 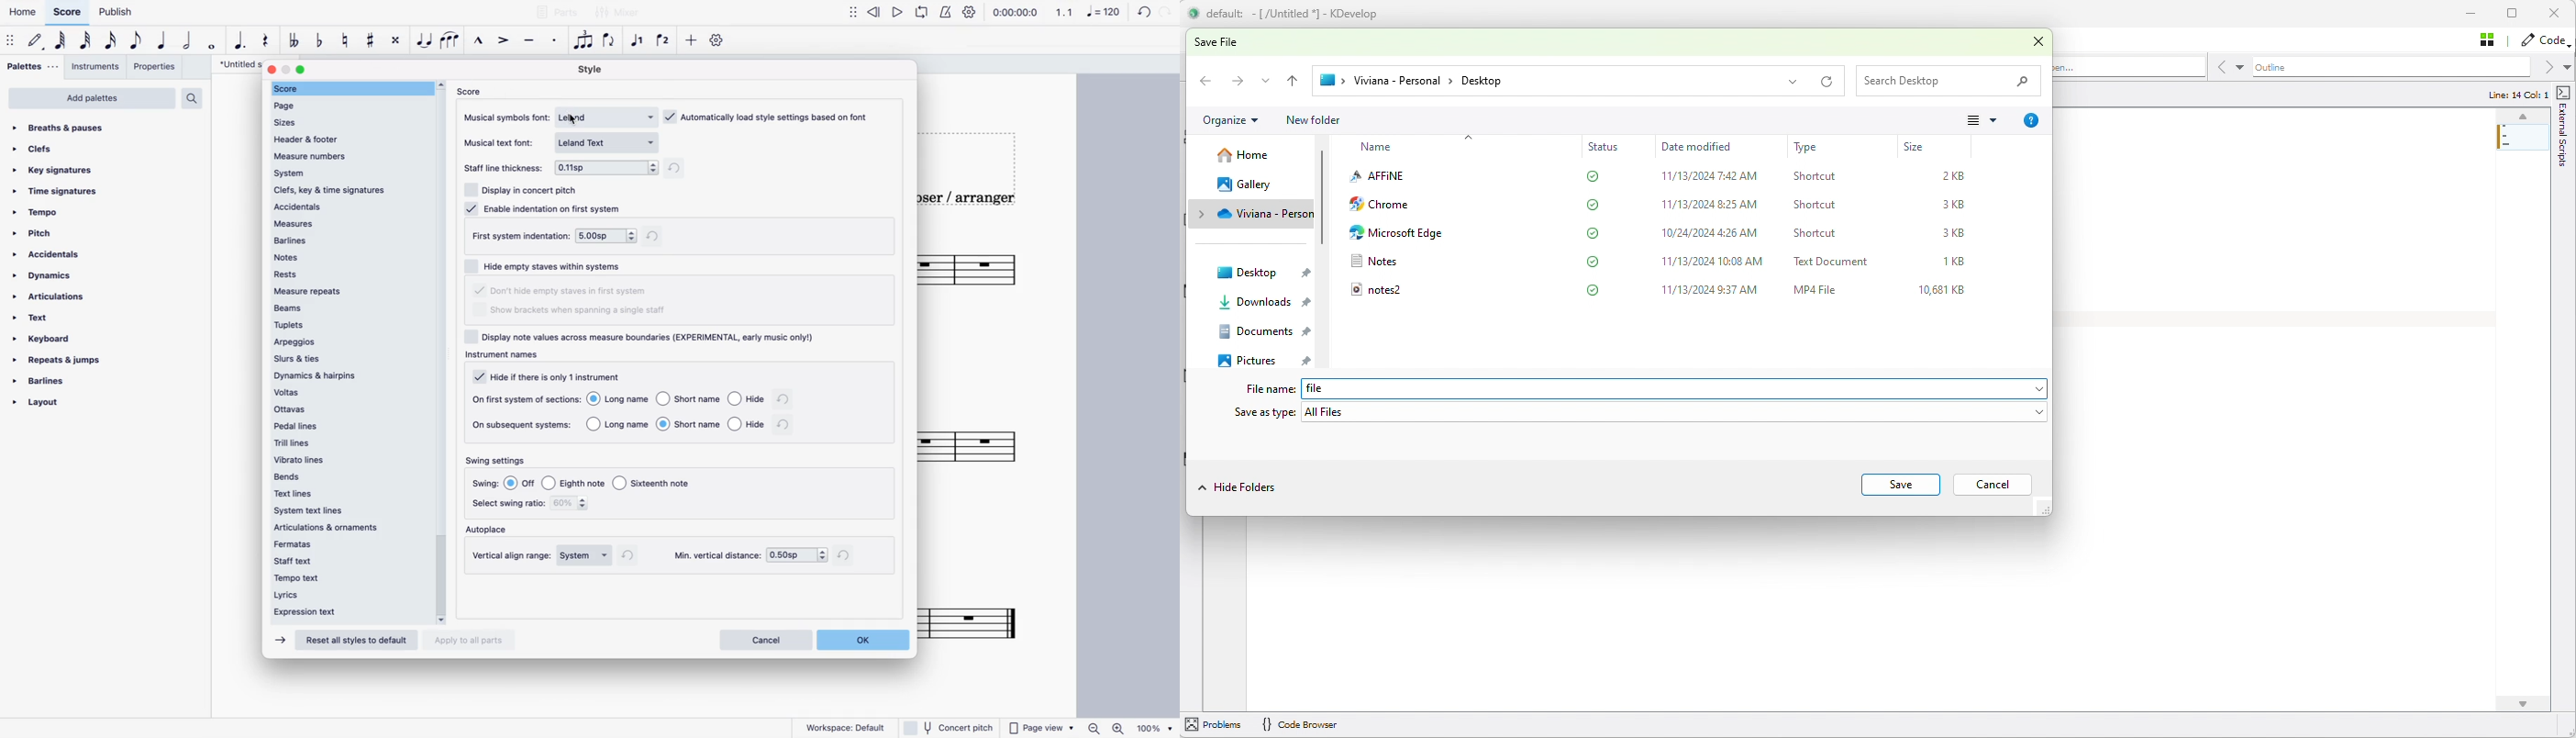 I want to click on tempo text, so click(x=346, y=578).